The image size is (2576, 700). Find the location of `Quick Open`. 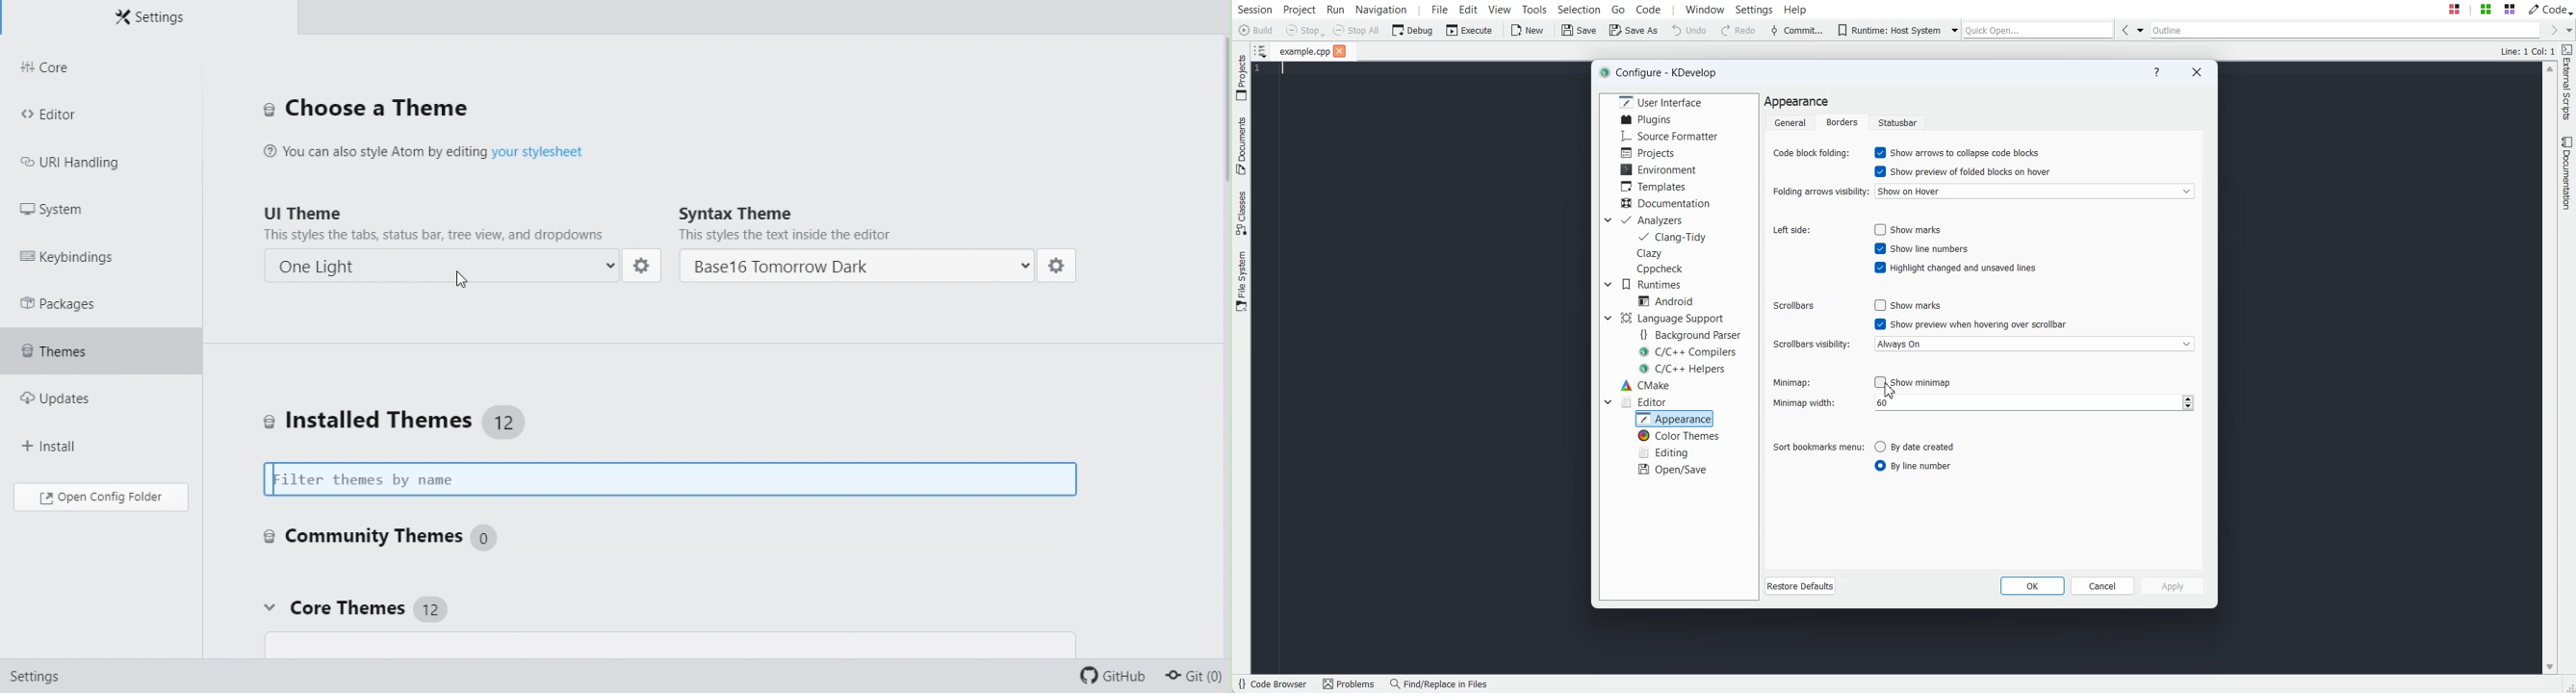

Quick Open is located at coordinates (2039, 29).